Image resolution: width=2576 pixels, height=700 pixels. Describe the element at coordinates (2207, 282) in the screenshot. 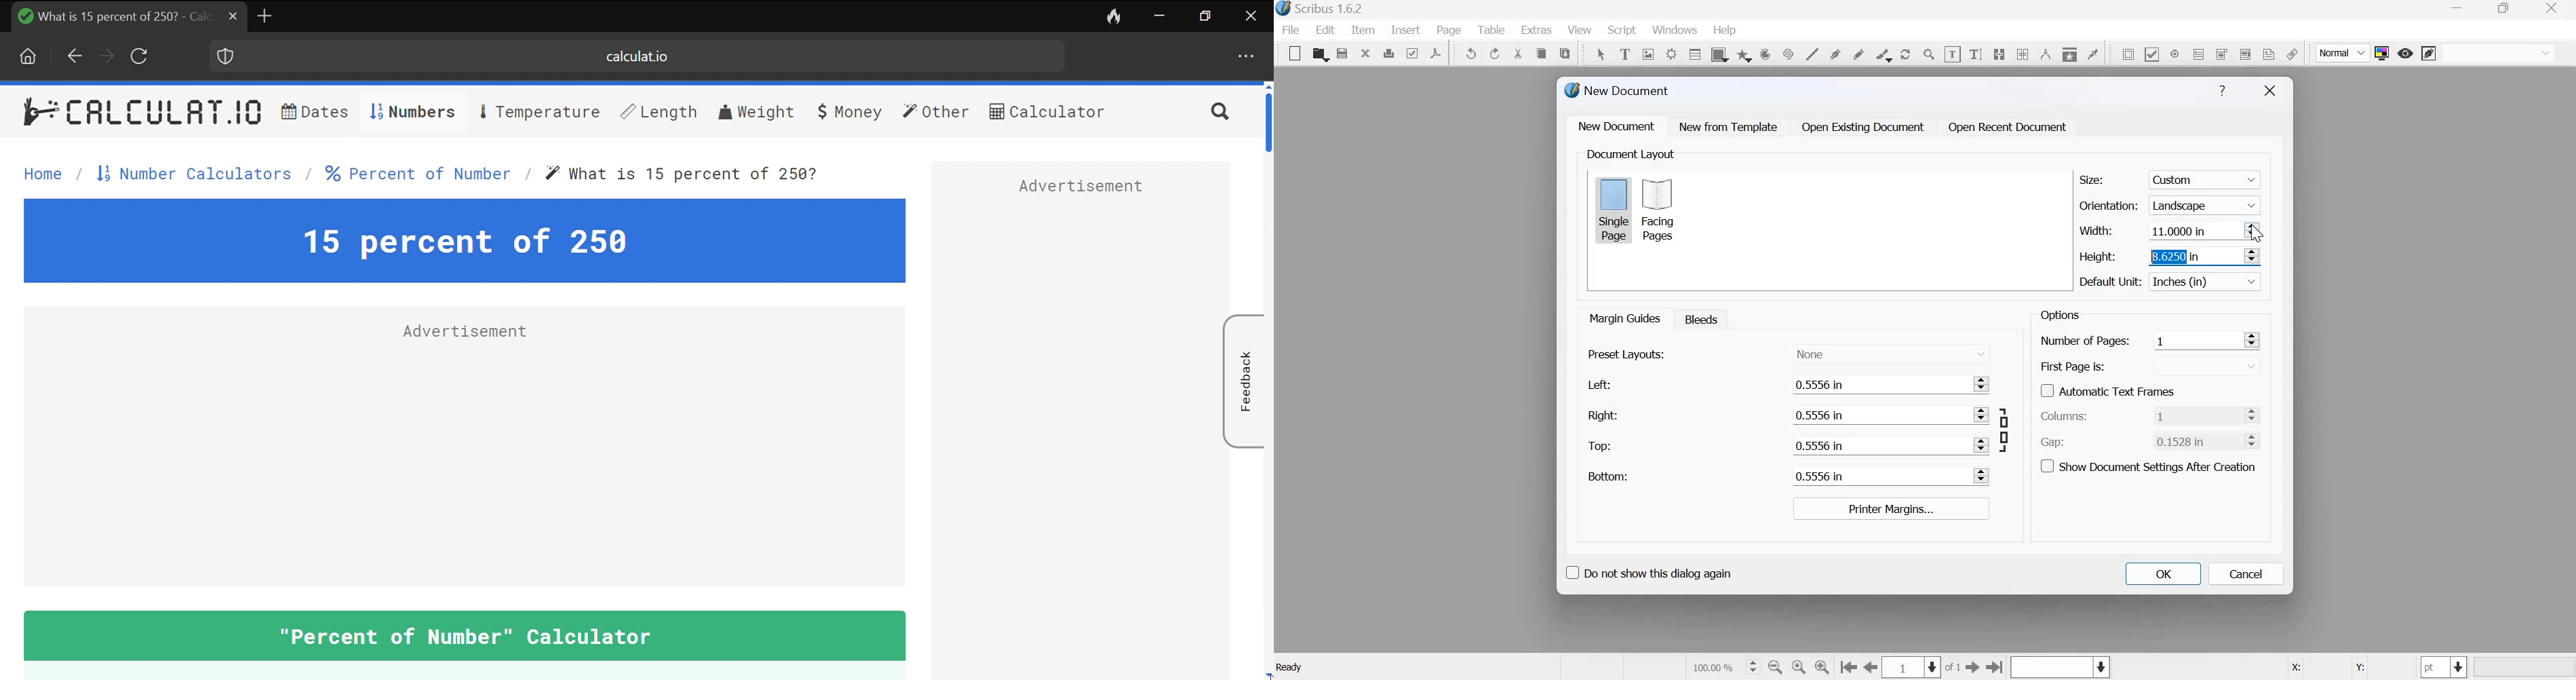

I see `Inches (in)` at that location.